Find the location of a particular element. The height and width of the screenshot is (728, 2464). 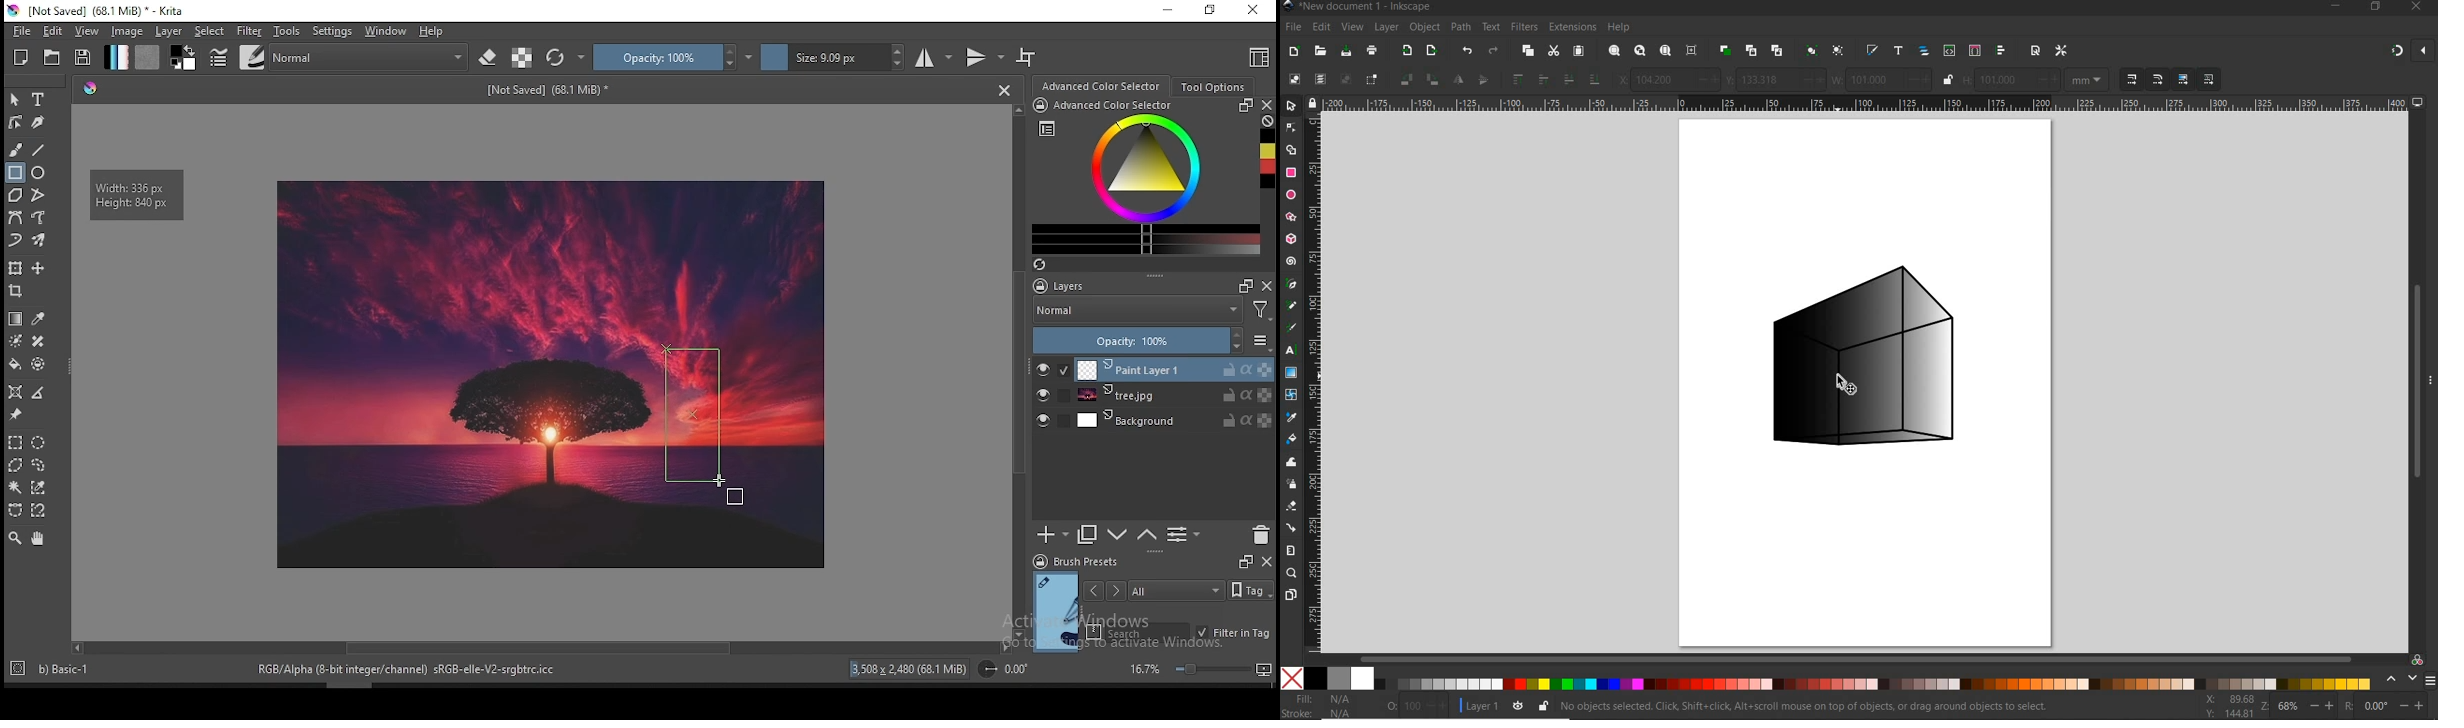

WIDTH OF SELECTION is located at coordinates (1838, 78).